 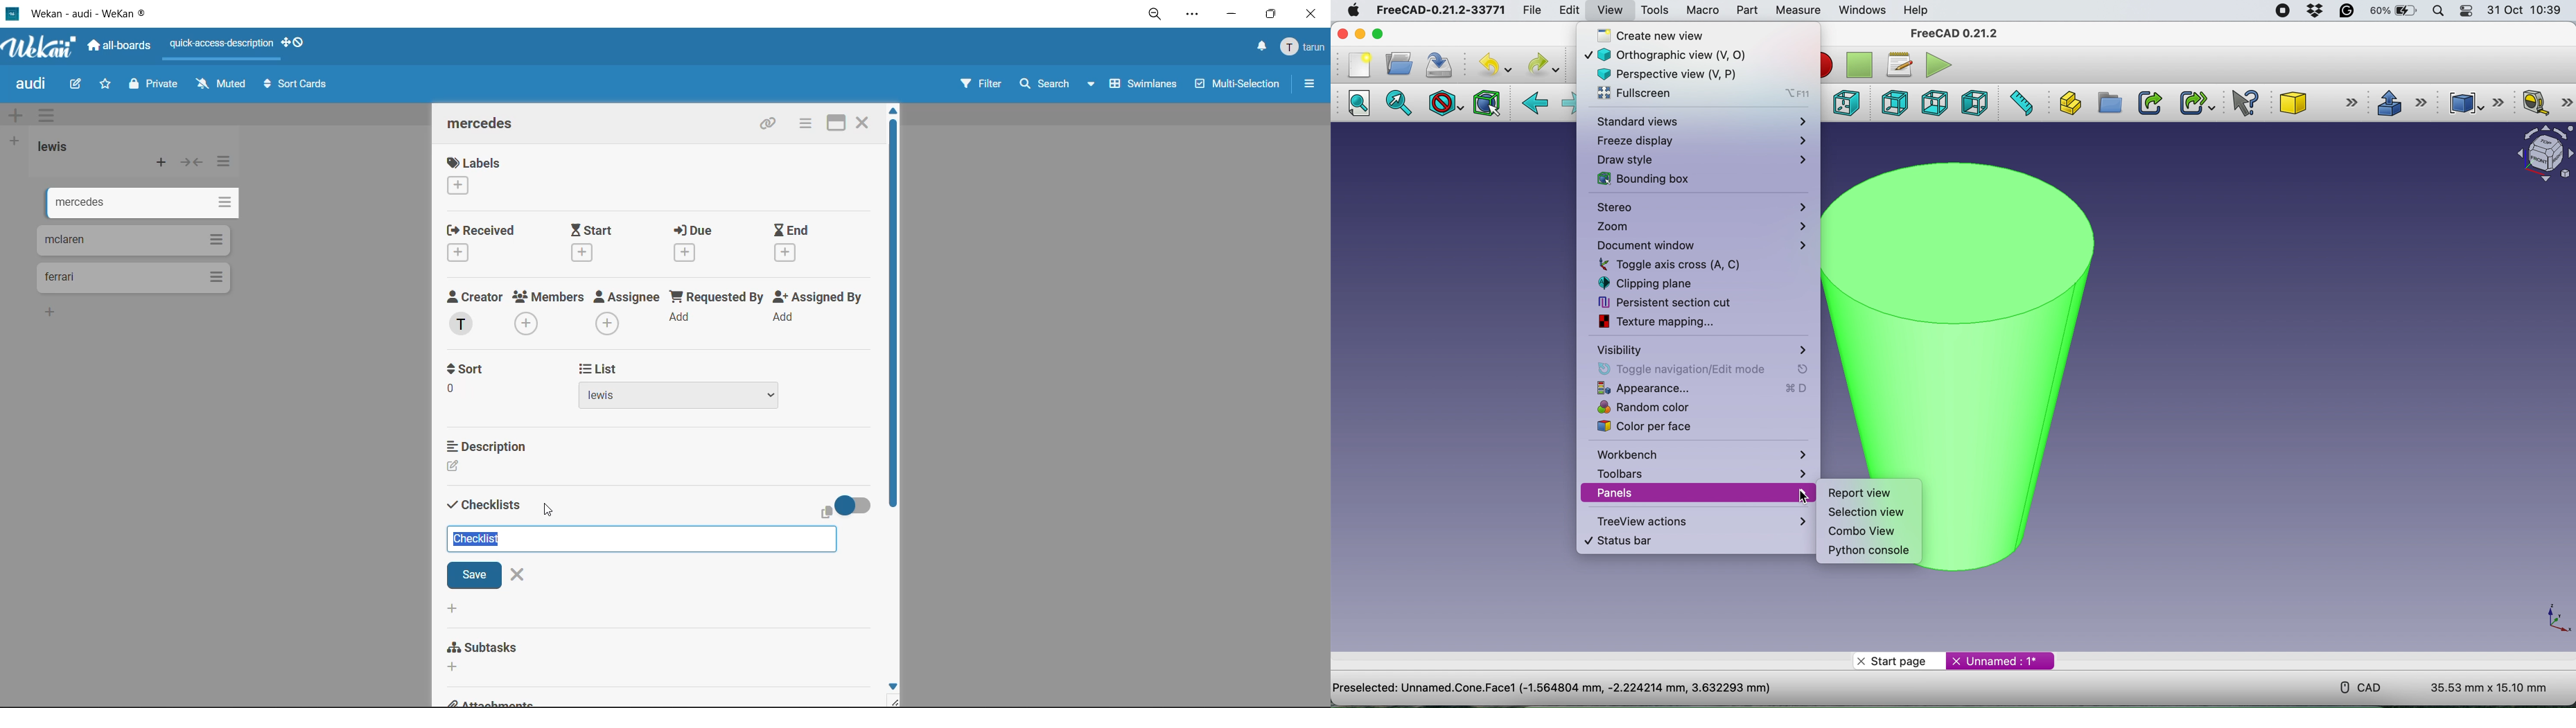 I want to click on start, so click(x=602, y=242).